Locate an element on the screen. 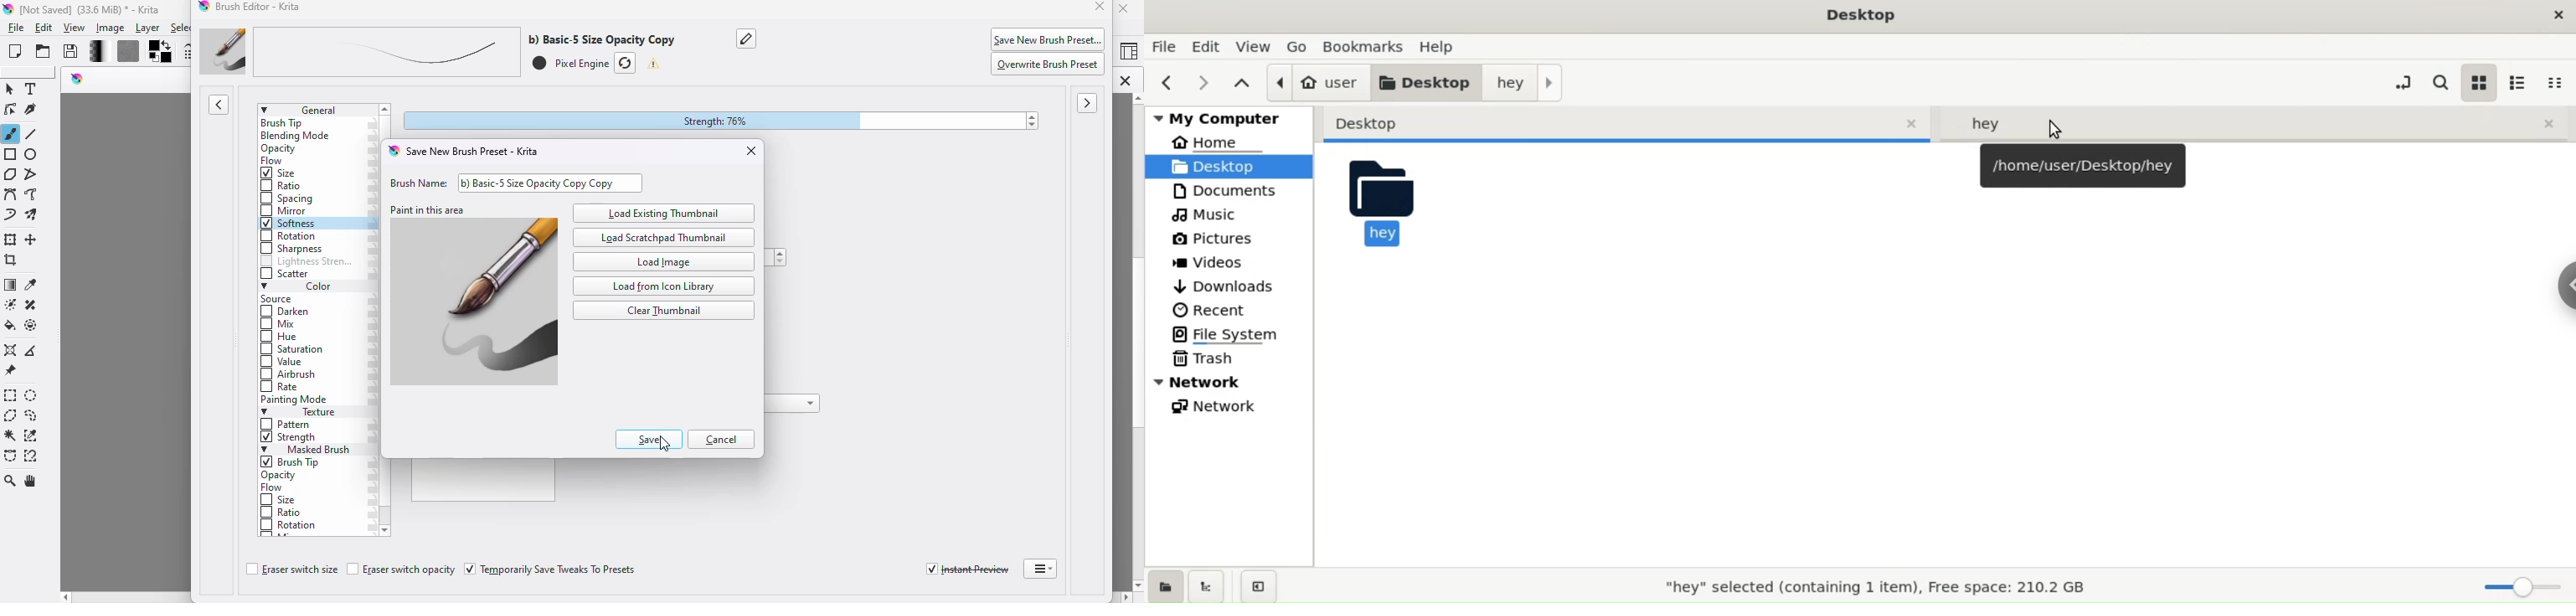 This screenshot has width=2576, height=616. pictures is located at coordinates (1236, 240).